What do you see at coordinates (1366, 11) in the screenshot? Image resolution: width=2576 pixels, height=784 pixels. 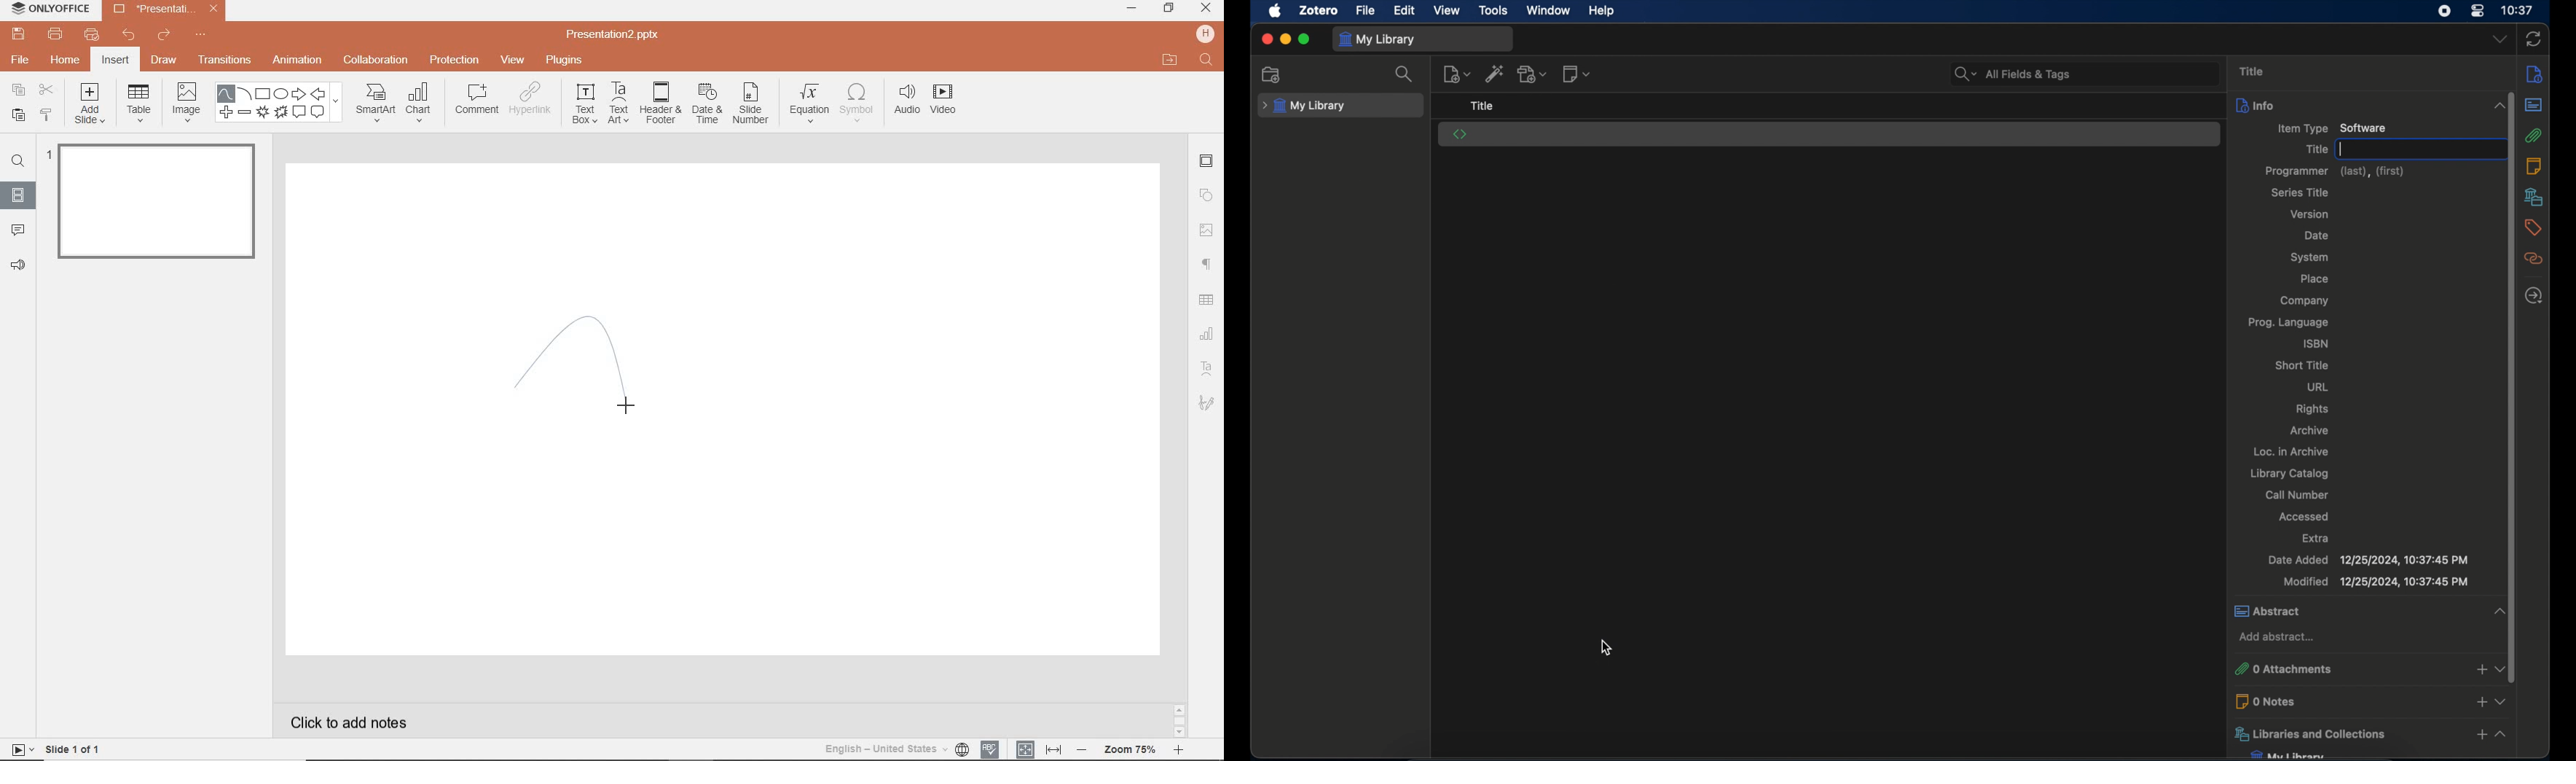 I see `file` at bounding box center [1366, 11].